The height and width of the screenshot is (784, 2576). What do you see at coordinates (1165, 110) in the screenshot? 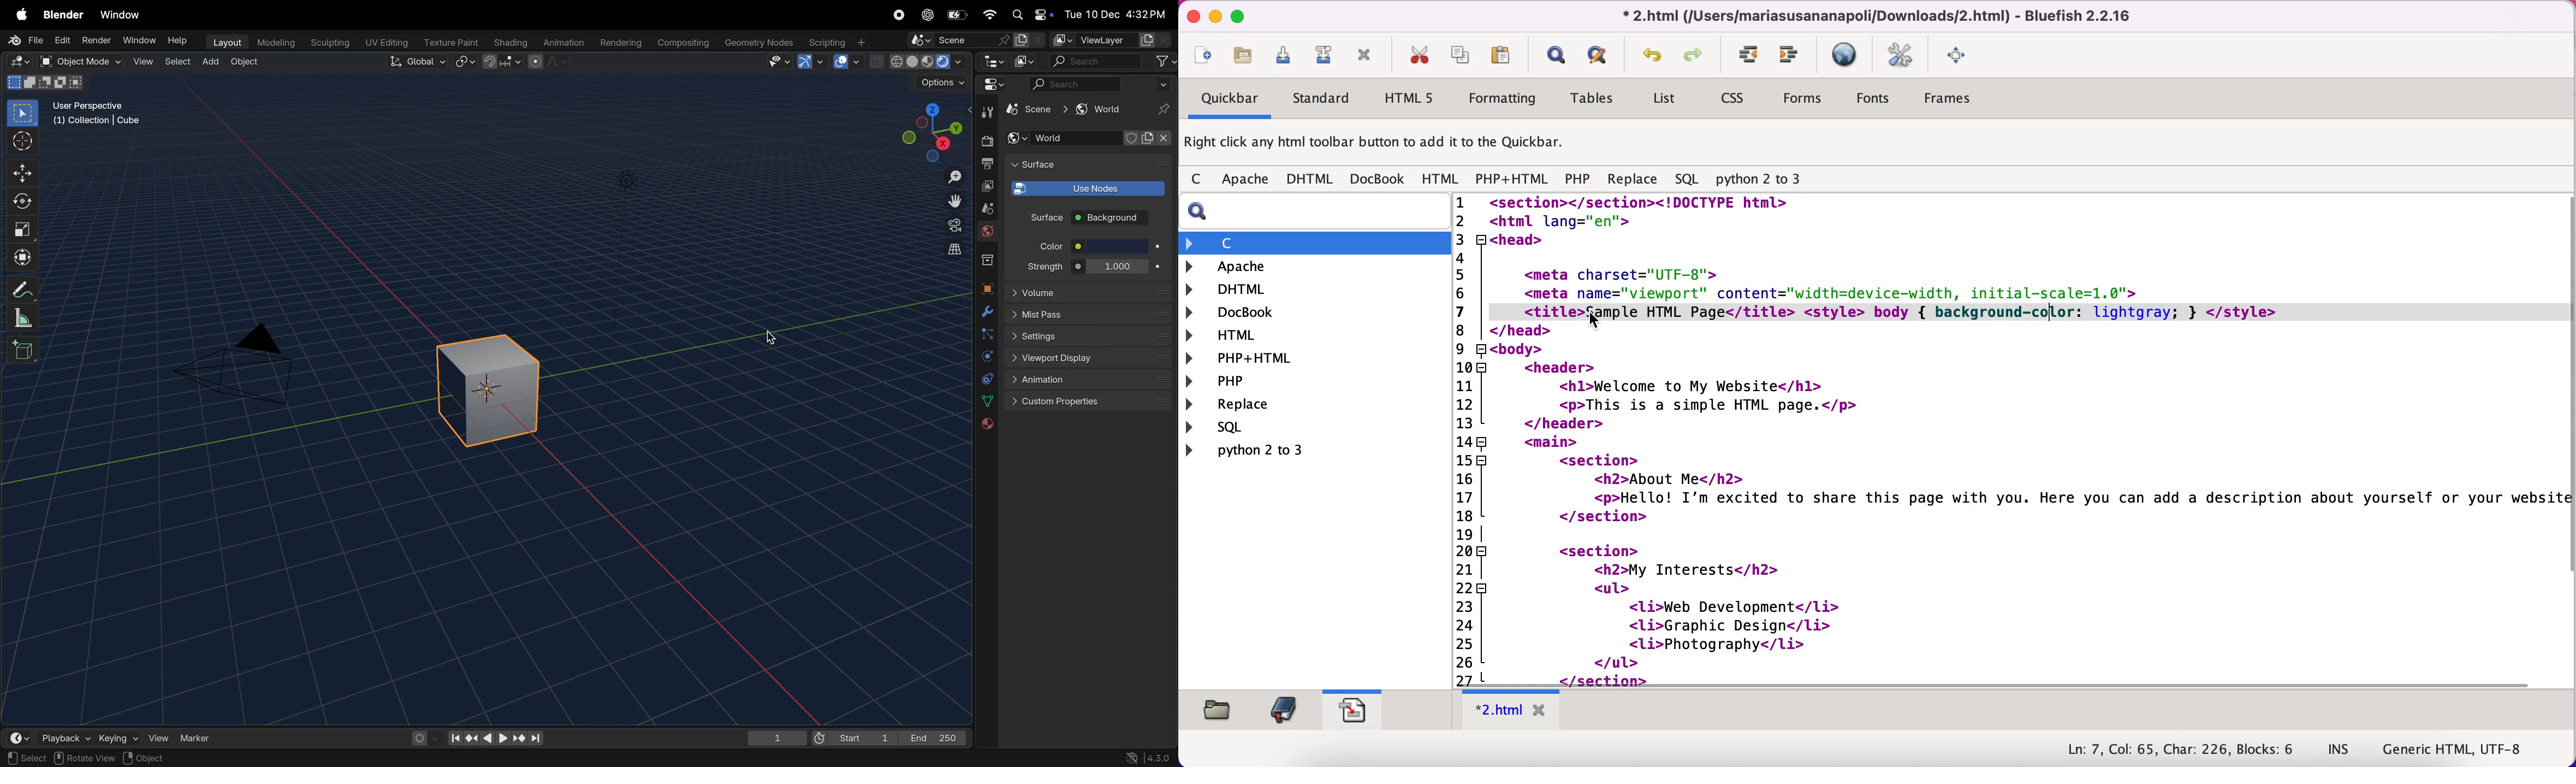
I see `pin` at bounding box center [1165, 110].